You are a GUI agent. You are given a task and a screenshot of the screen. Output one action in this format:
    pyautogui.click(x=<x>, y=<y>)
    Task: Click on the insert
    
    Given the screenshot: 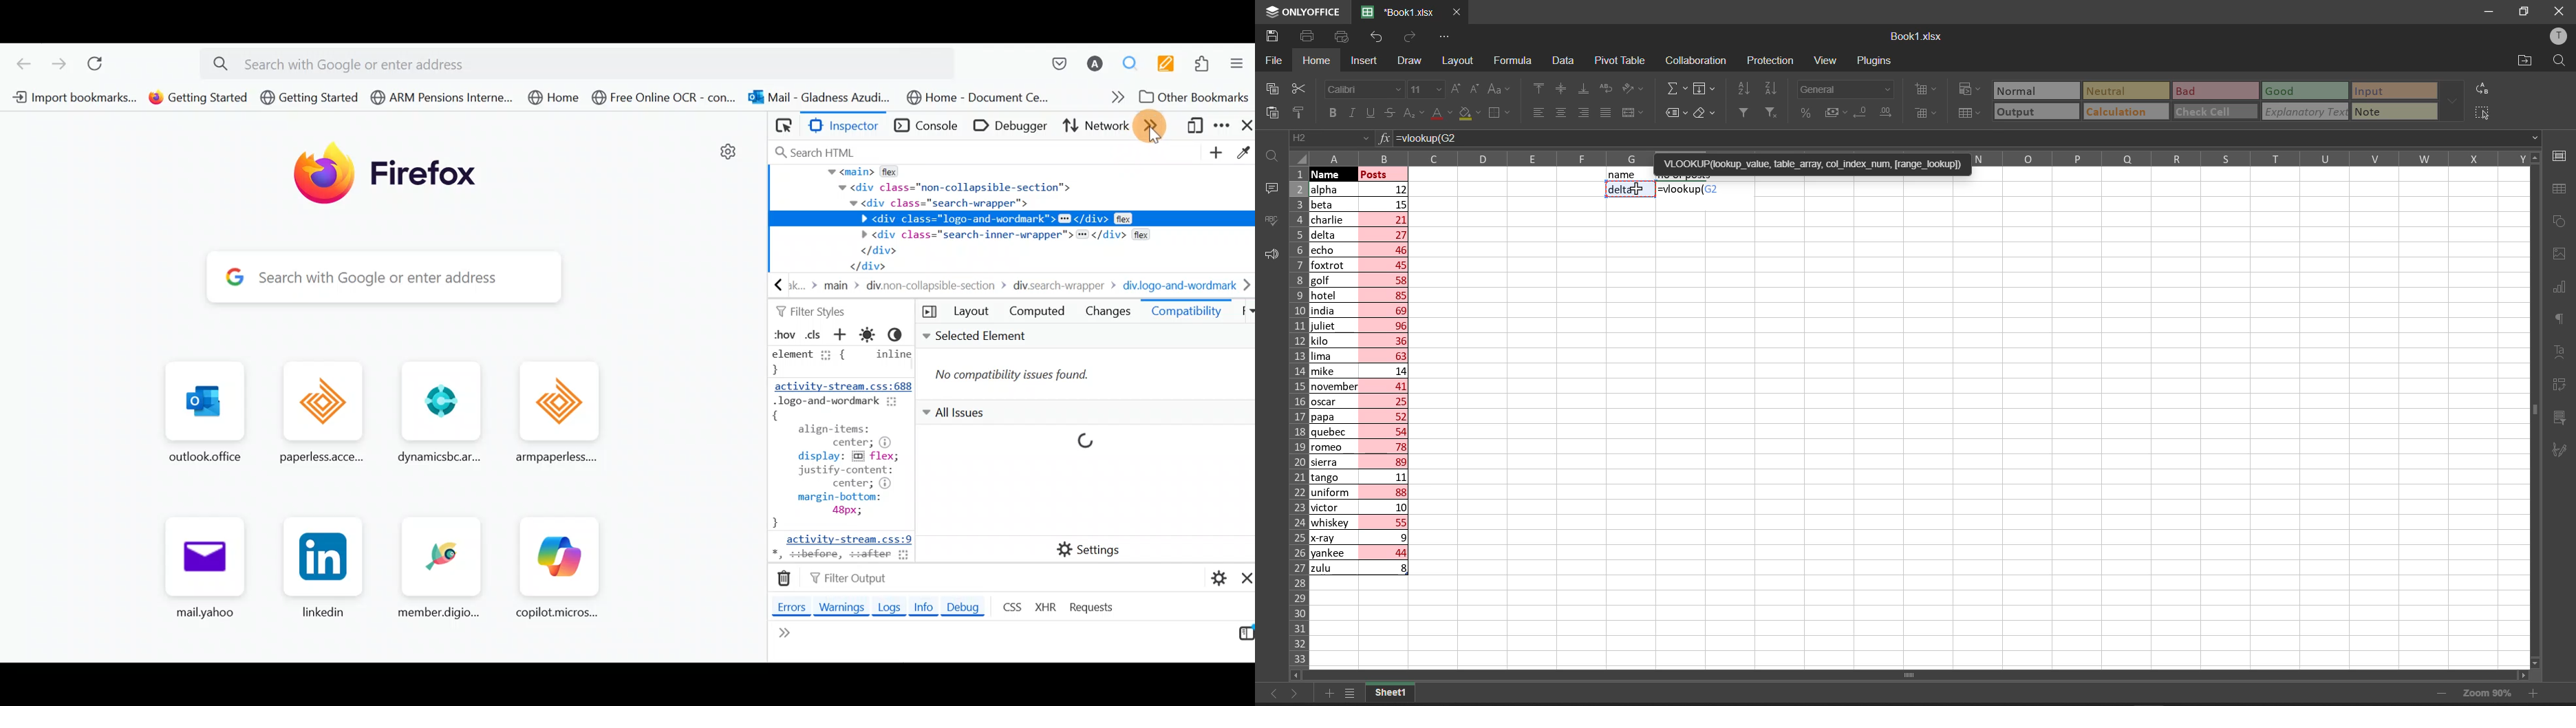 What is the action you would take?
    pyautogui.click(x=1363, y=61)
    